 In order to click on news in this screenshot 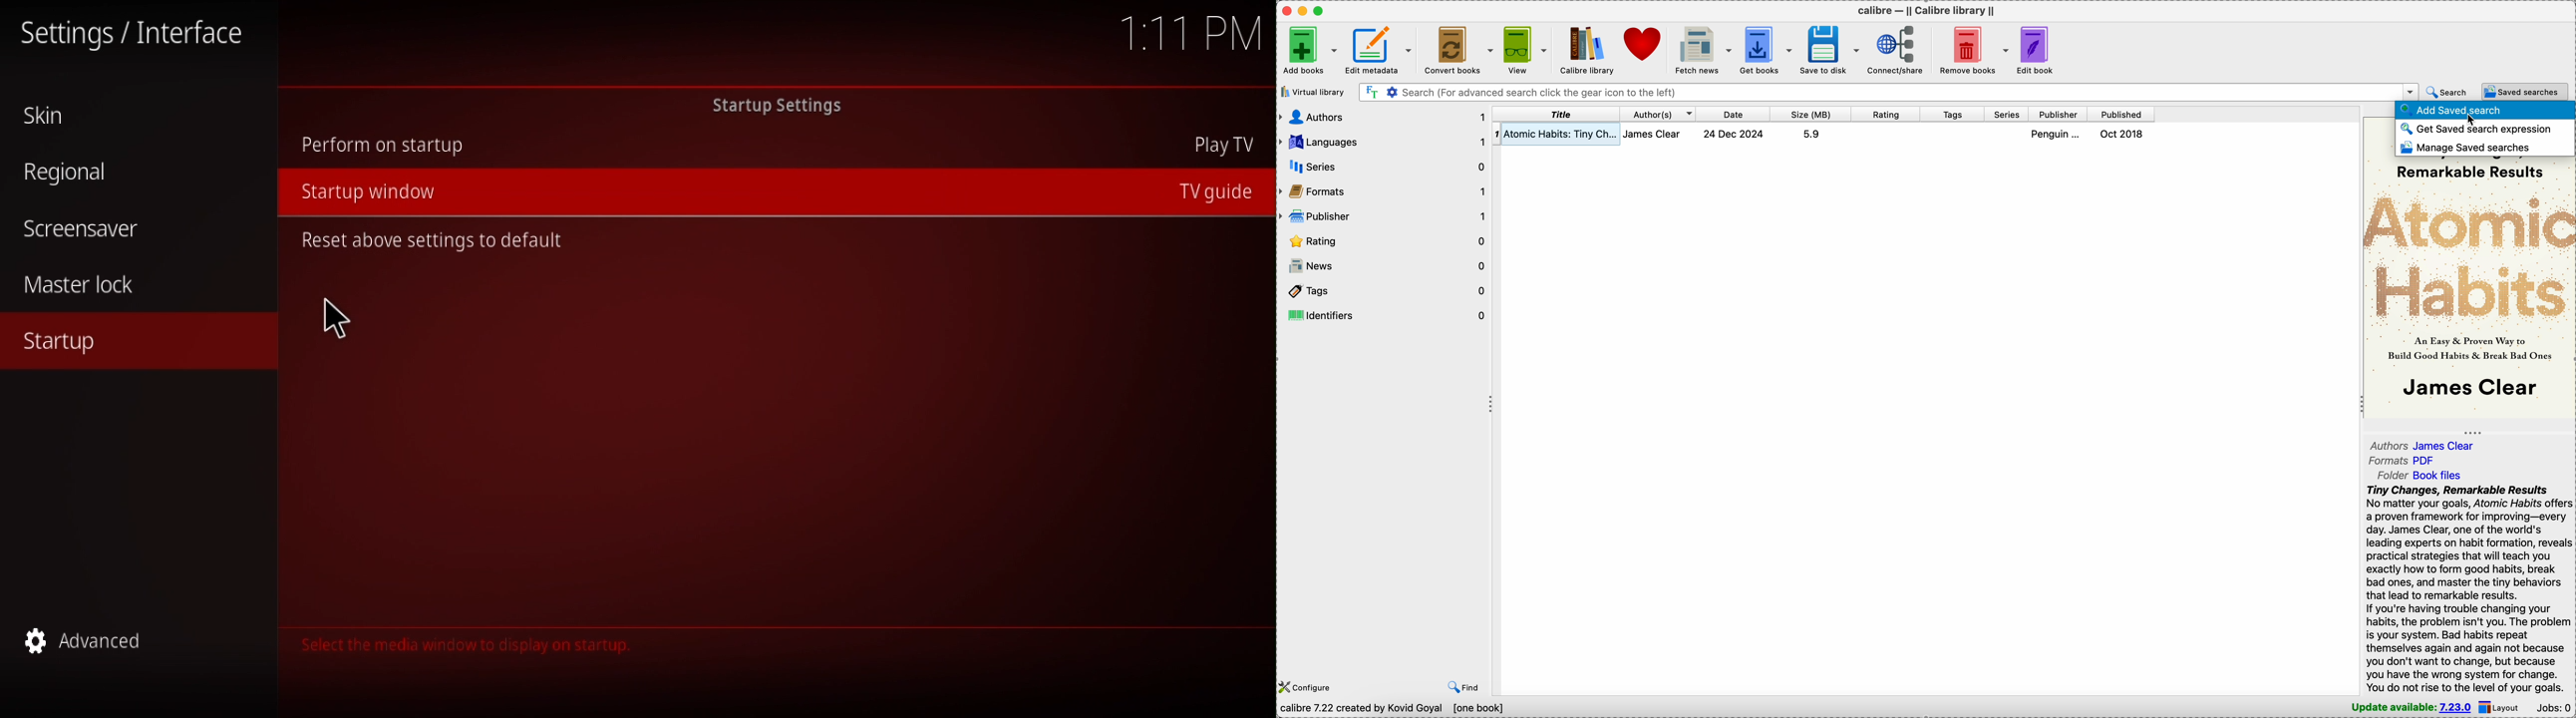, I will do `click(1384, 266)`.